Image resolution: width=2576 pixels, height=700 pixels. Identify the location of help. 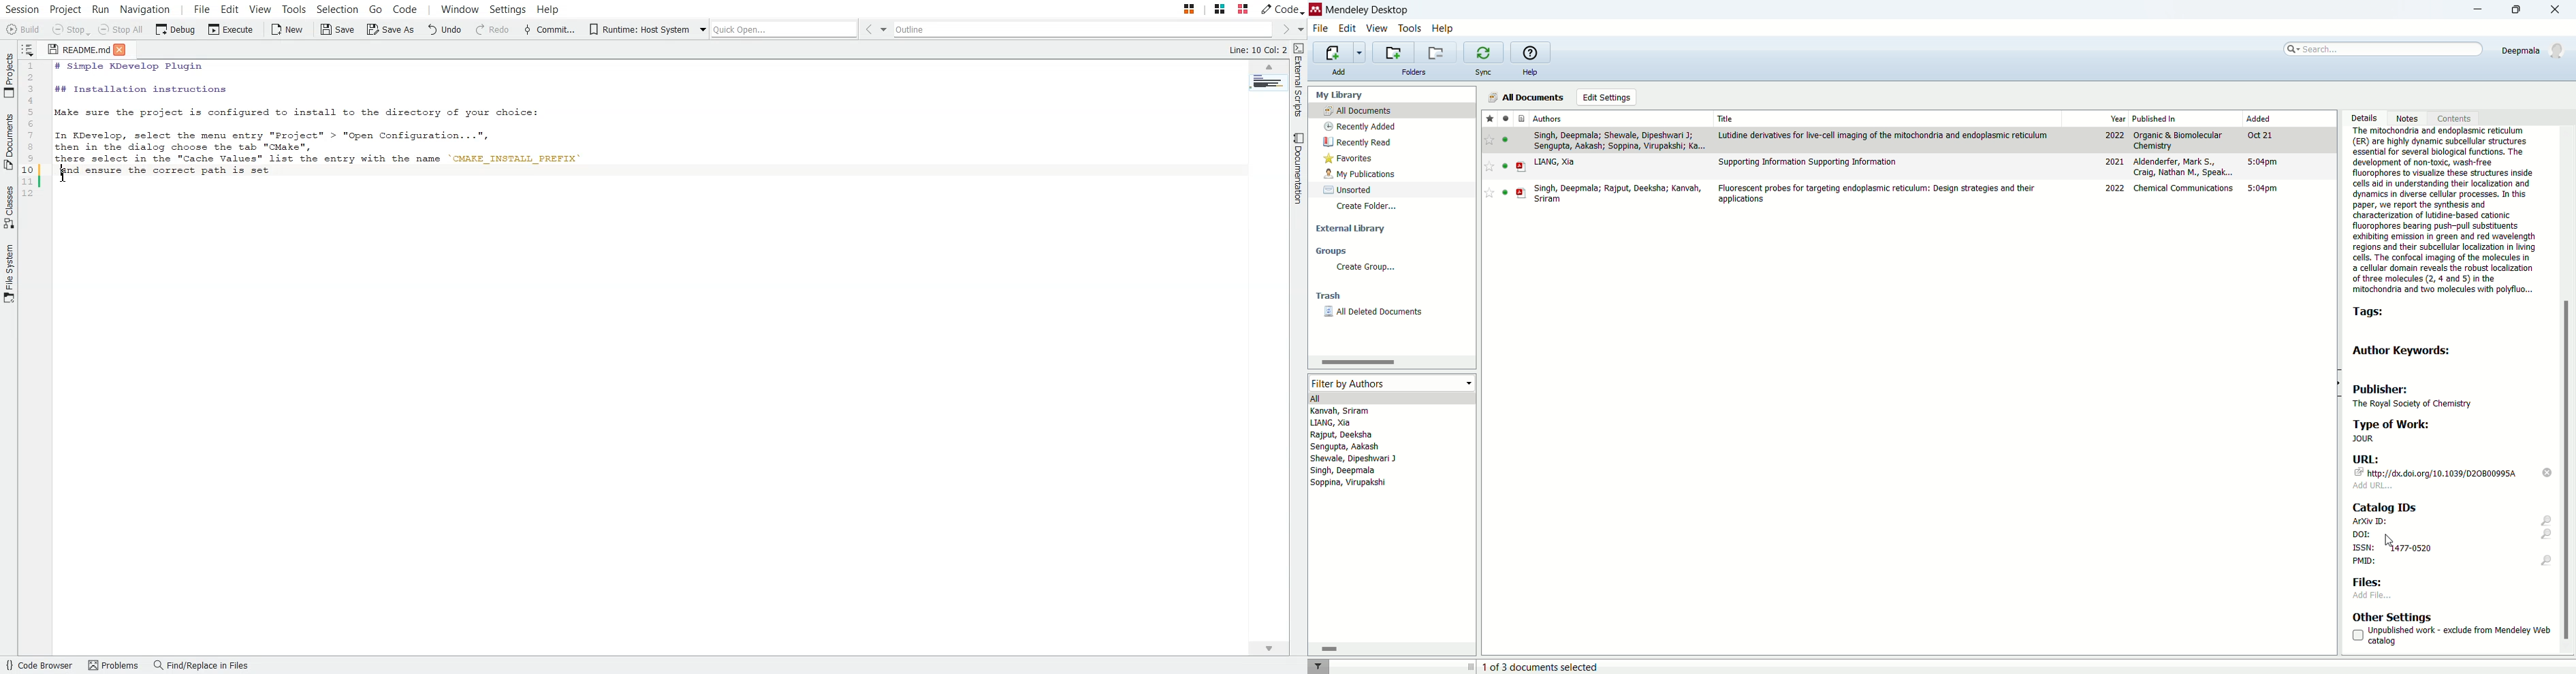
(1443, 30).